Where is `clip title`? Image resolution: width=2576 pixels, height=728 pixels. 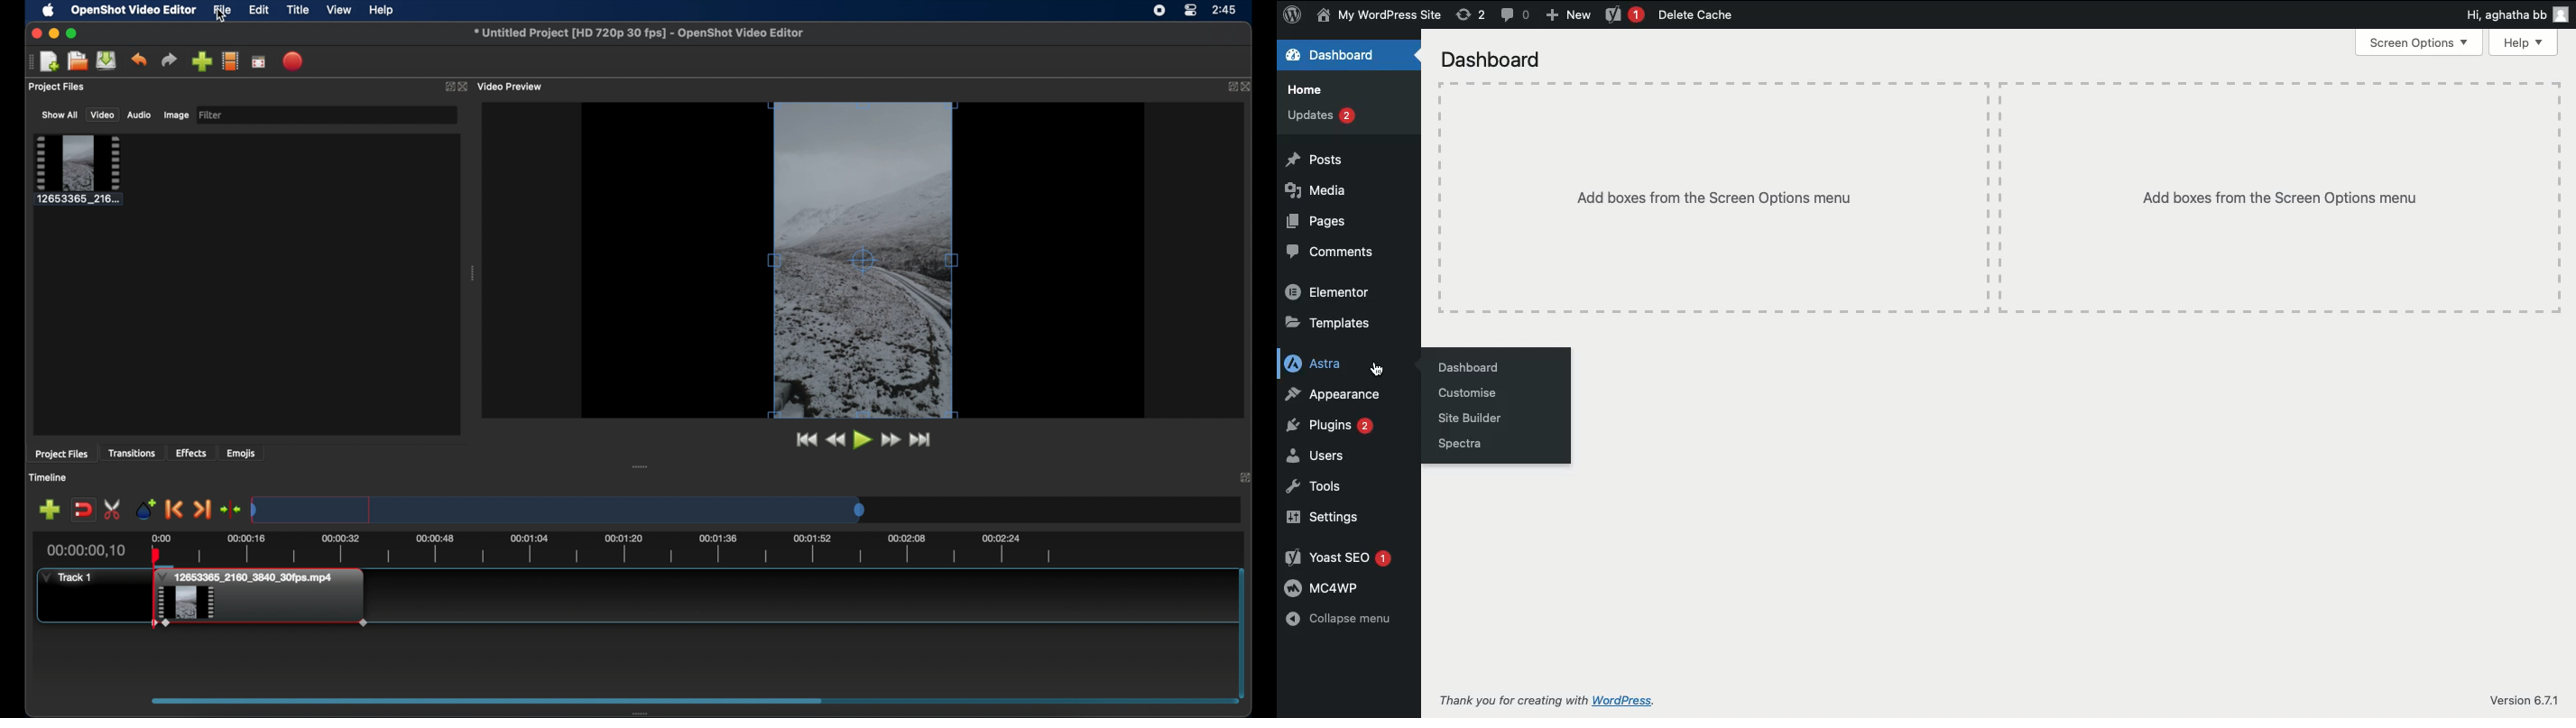 clip title is located at coordinates (250, 577).